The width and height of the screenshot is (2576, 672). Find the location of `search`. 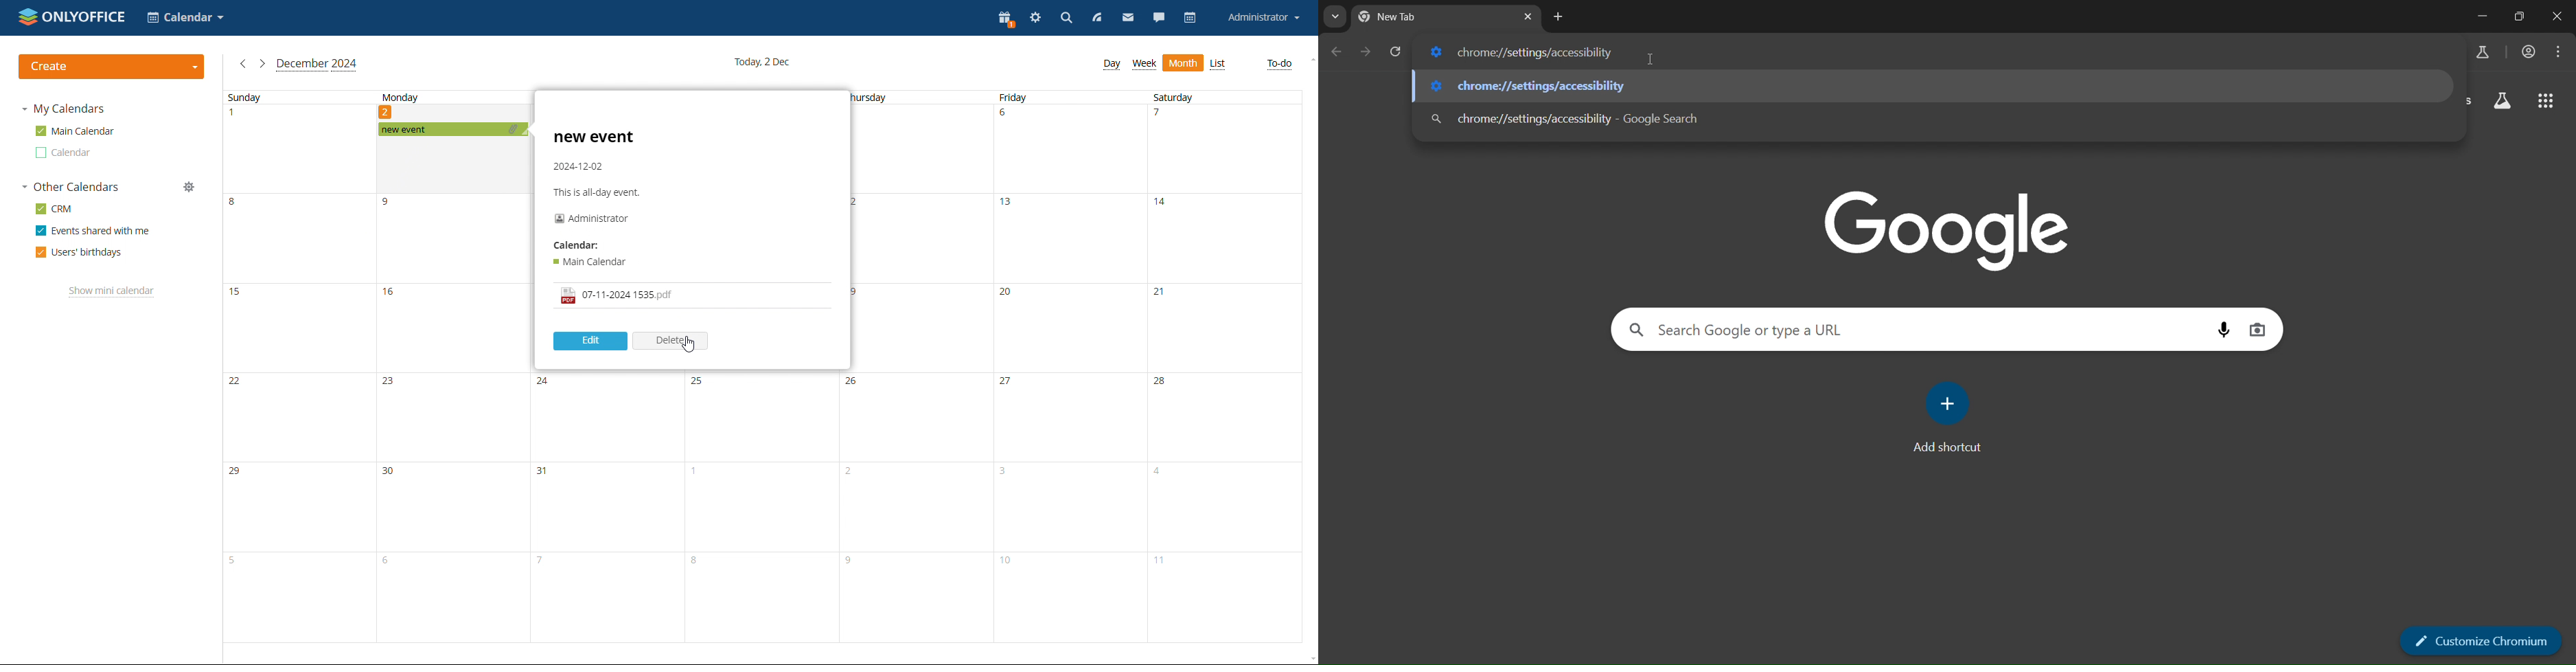

search is located at coordinates (1065, 19).